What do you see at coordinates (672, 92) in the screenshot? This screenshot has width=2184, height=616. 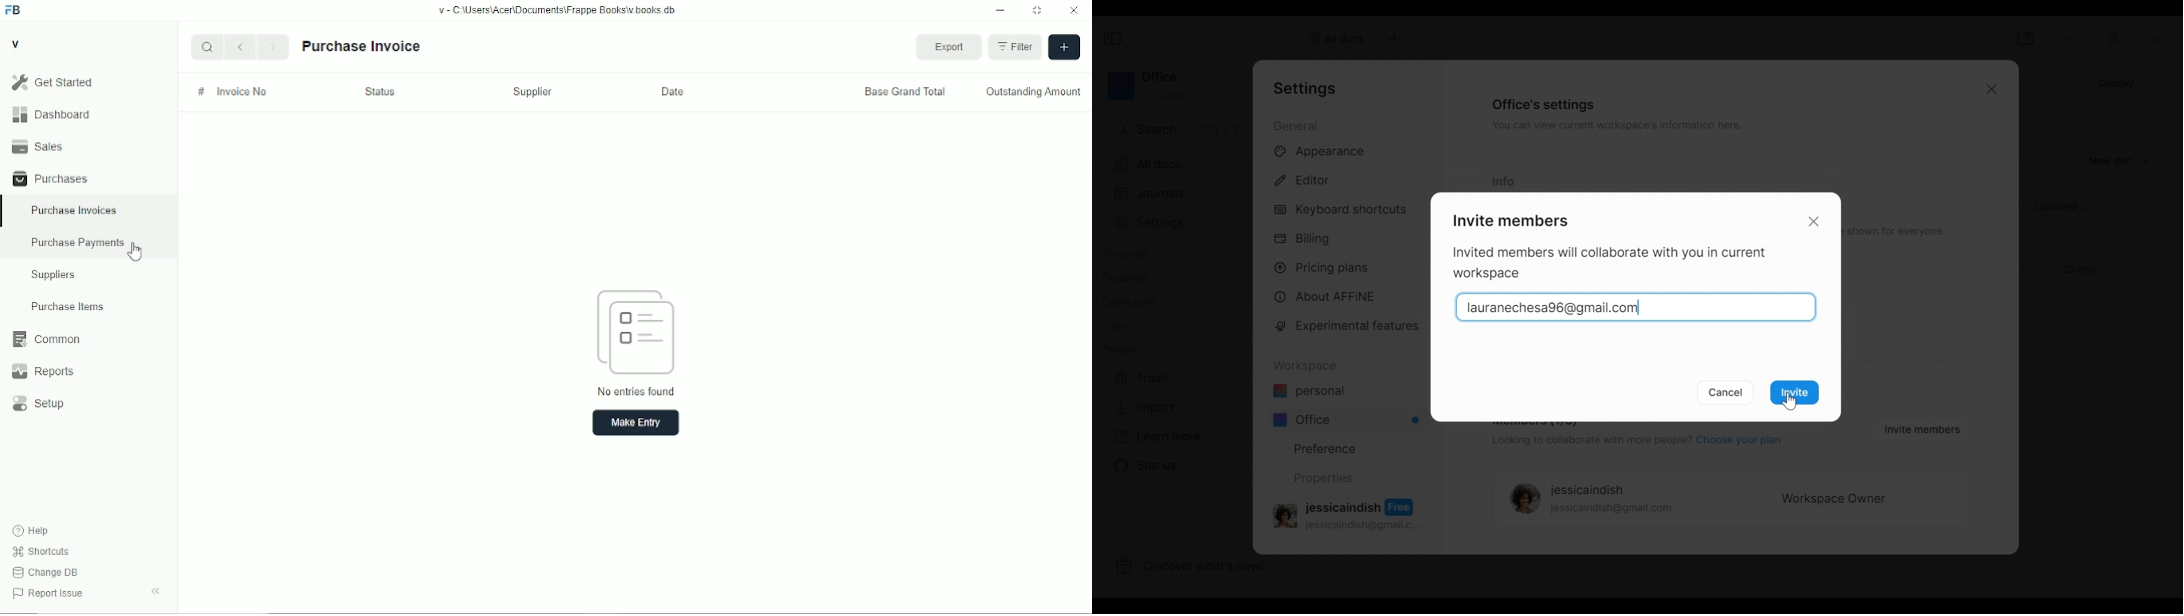 I see `Date` at bounding box center [672, 92].